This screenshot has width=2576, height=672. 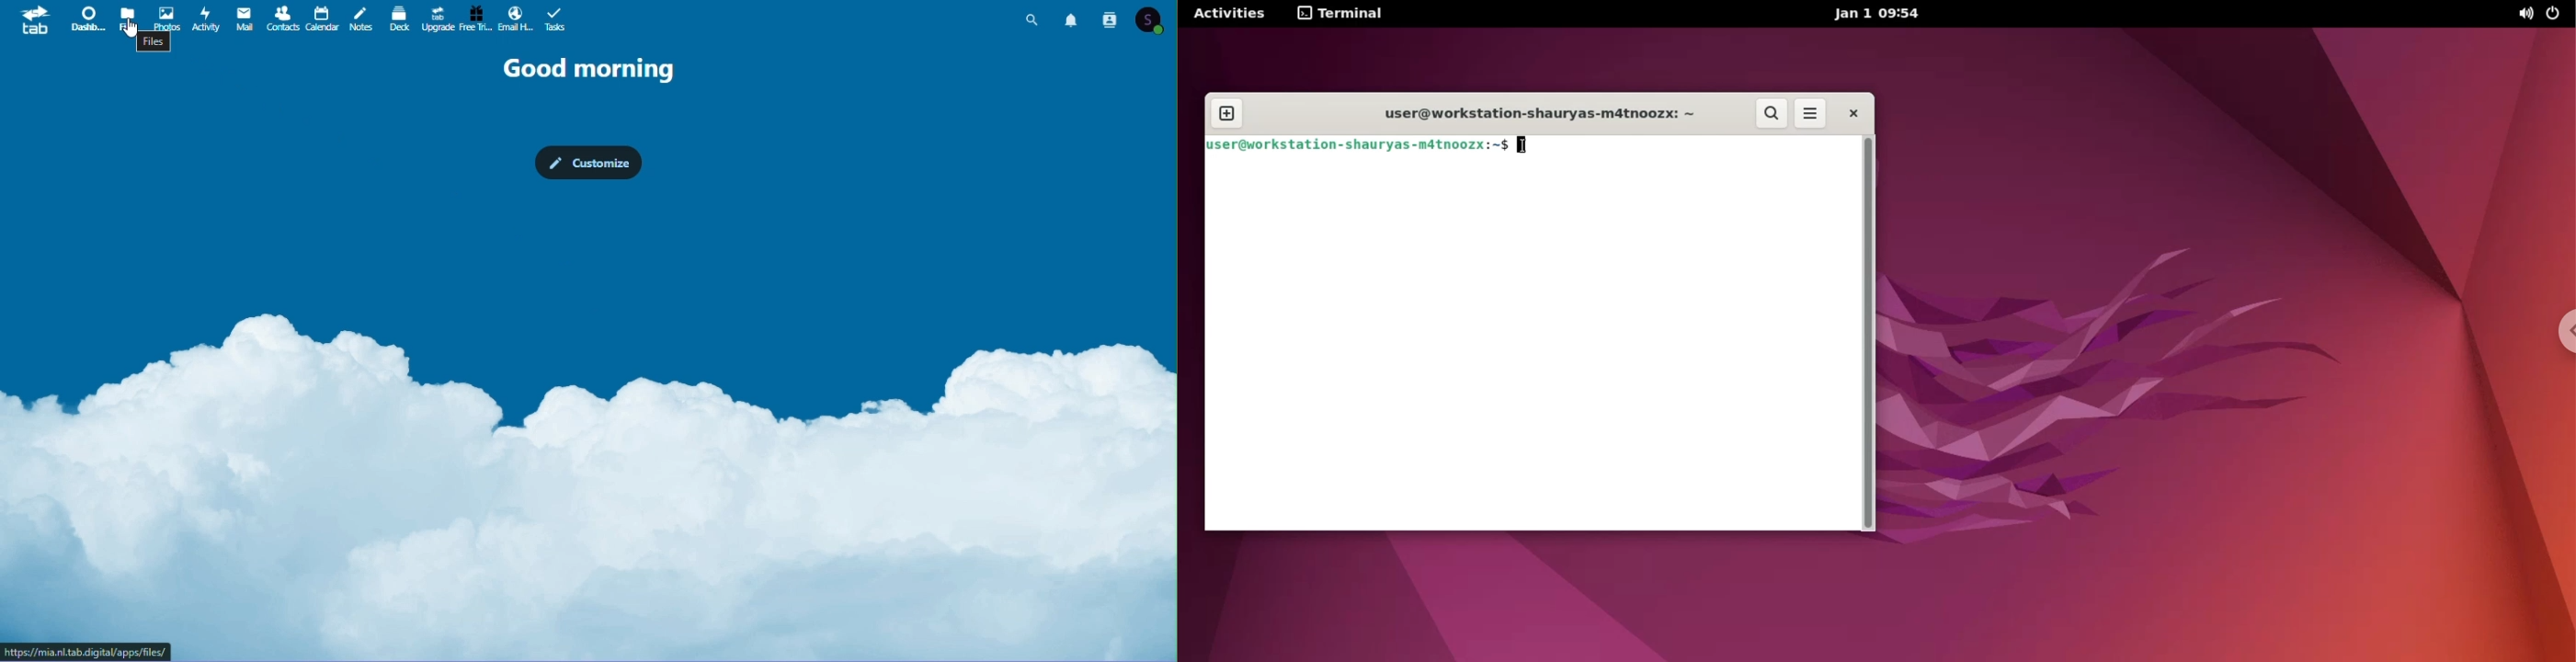 I want to click on tasks, so click(x=556, y=19).